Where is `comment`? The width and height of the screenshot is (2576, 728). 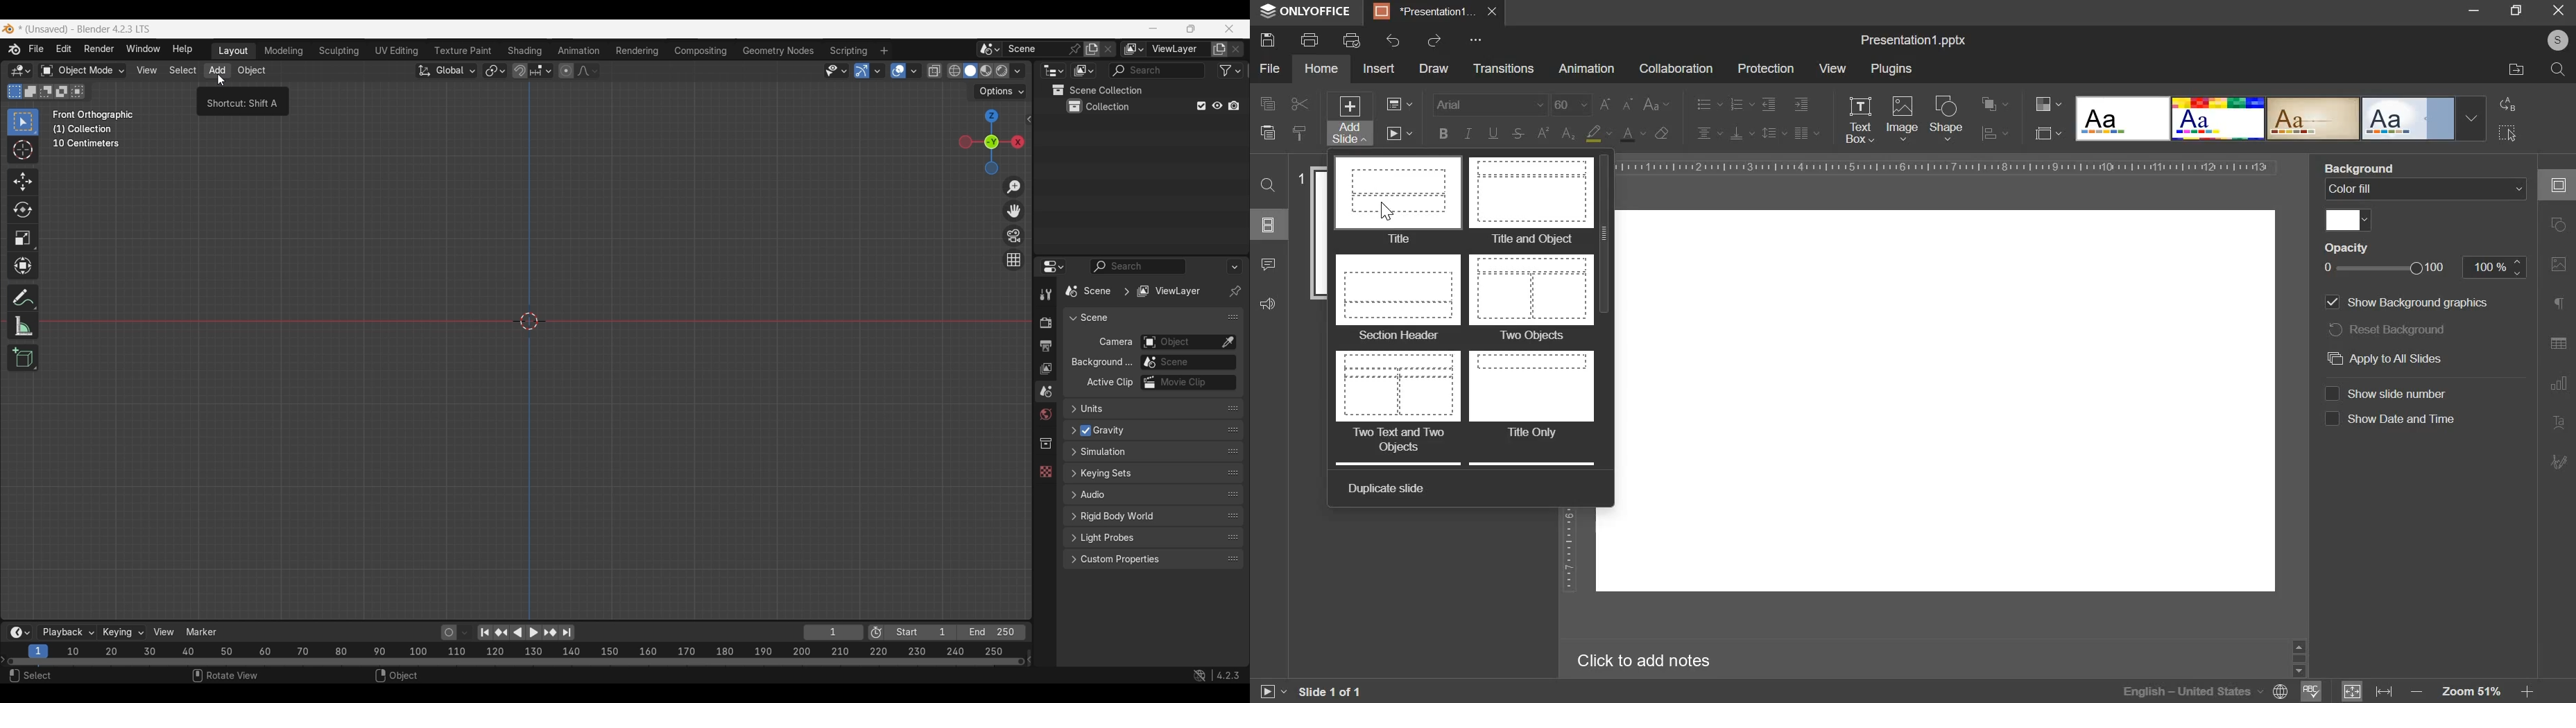 comment is located at coordinates (1267, 262).